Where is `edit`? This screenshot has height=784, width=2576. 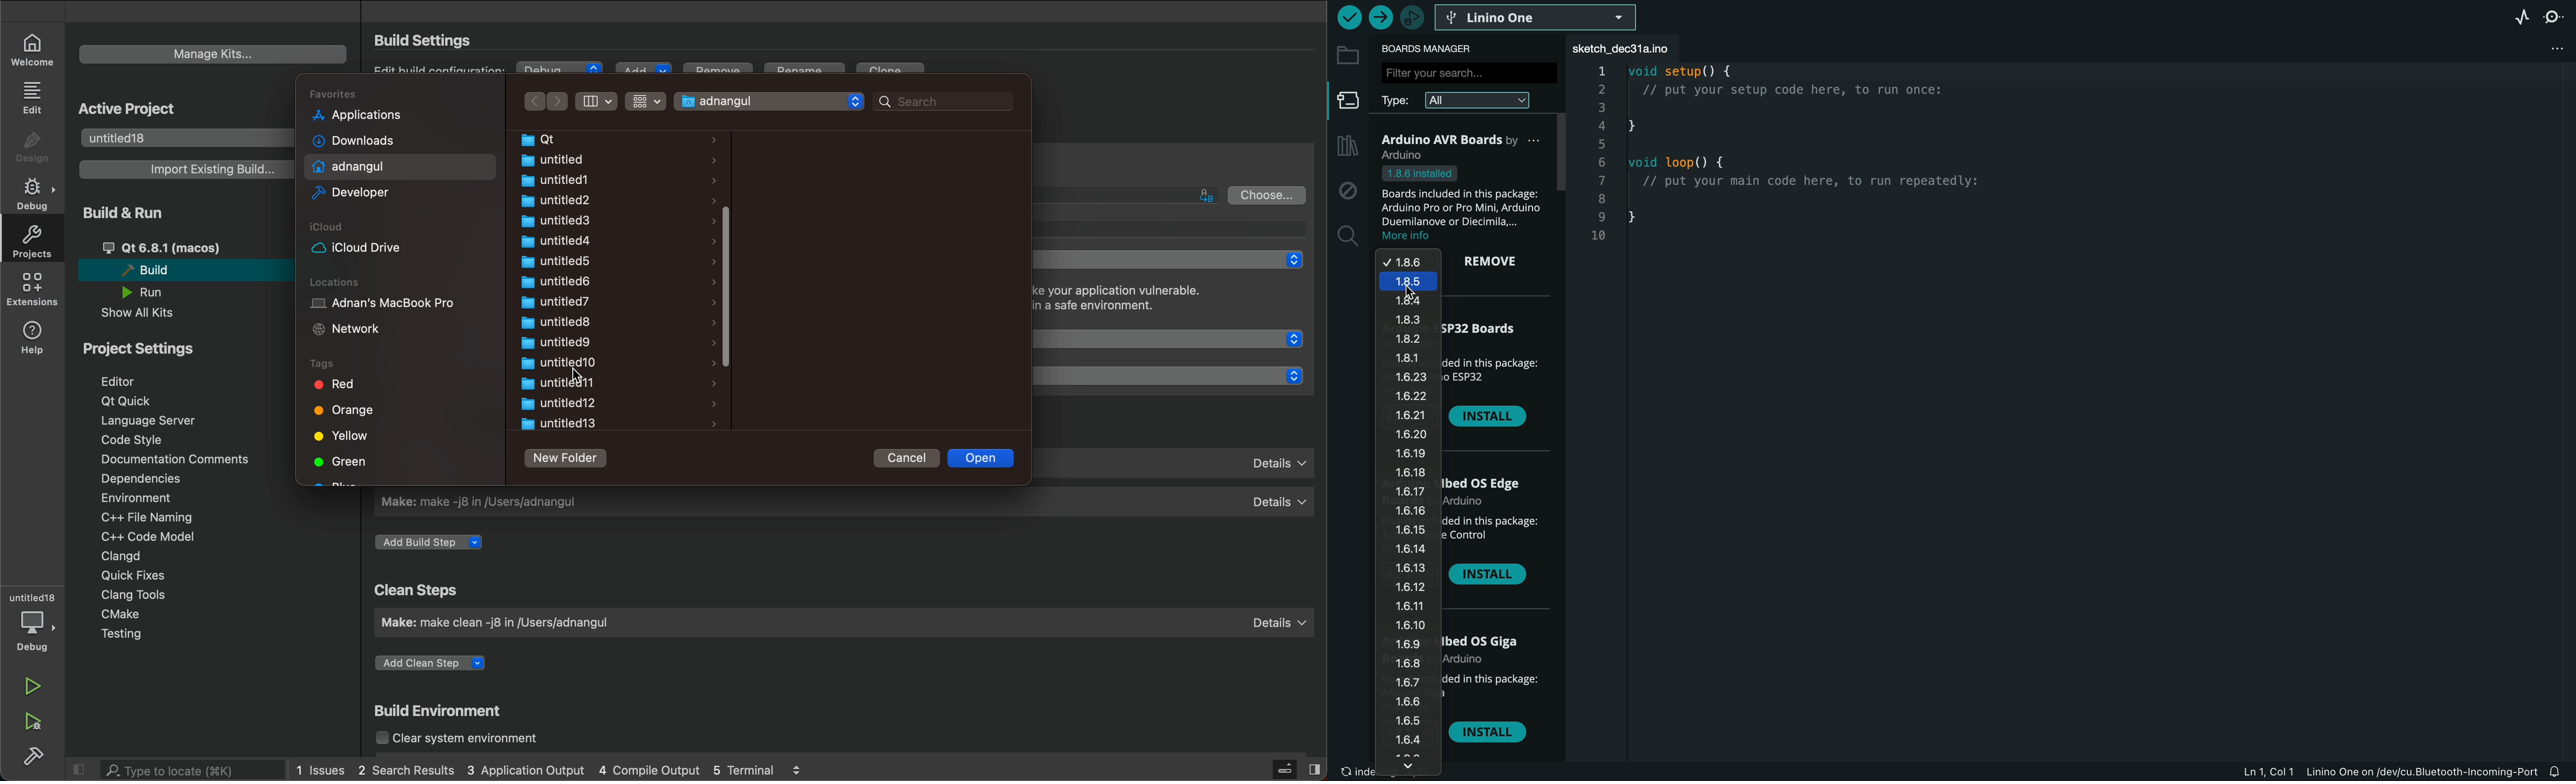 edit is located at coordinates (32, 98).